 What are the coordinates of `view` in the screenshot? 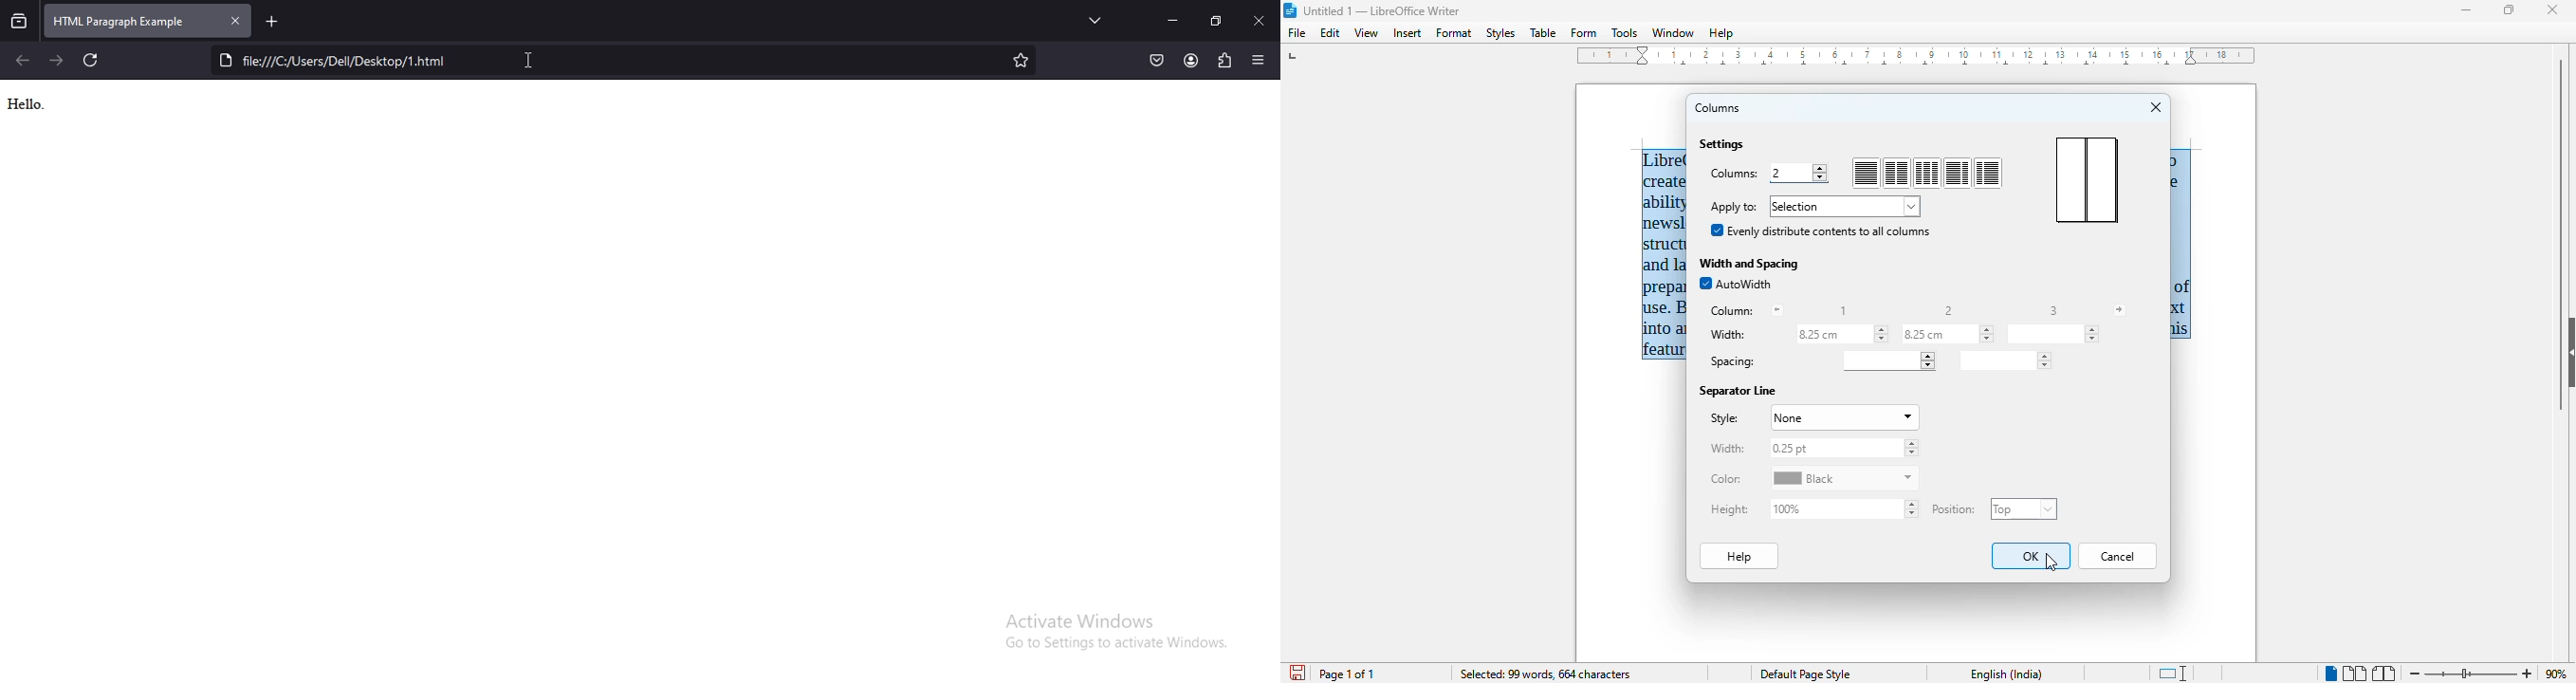 It's located at (1366, 33).